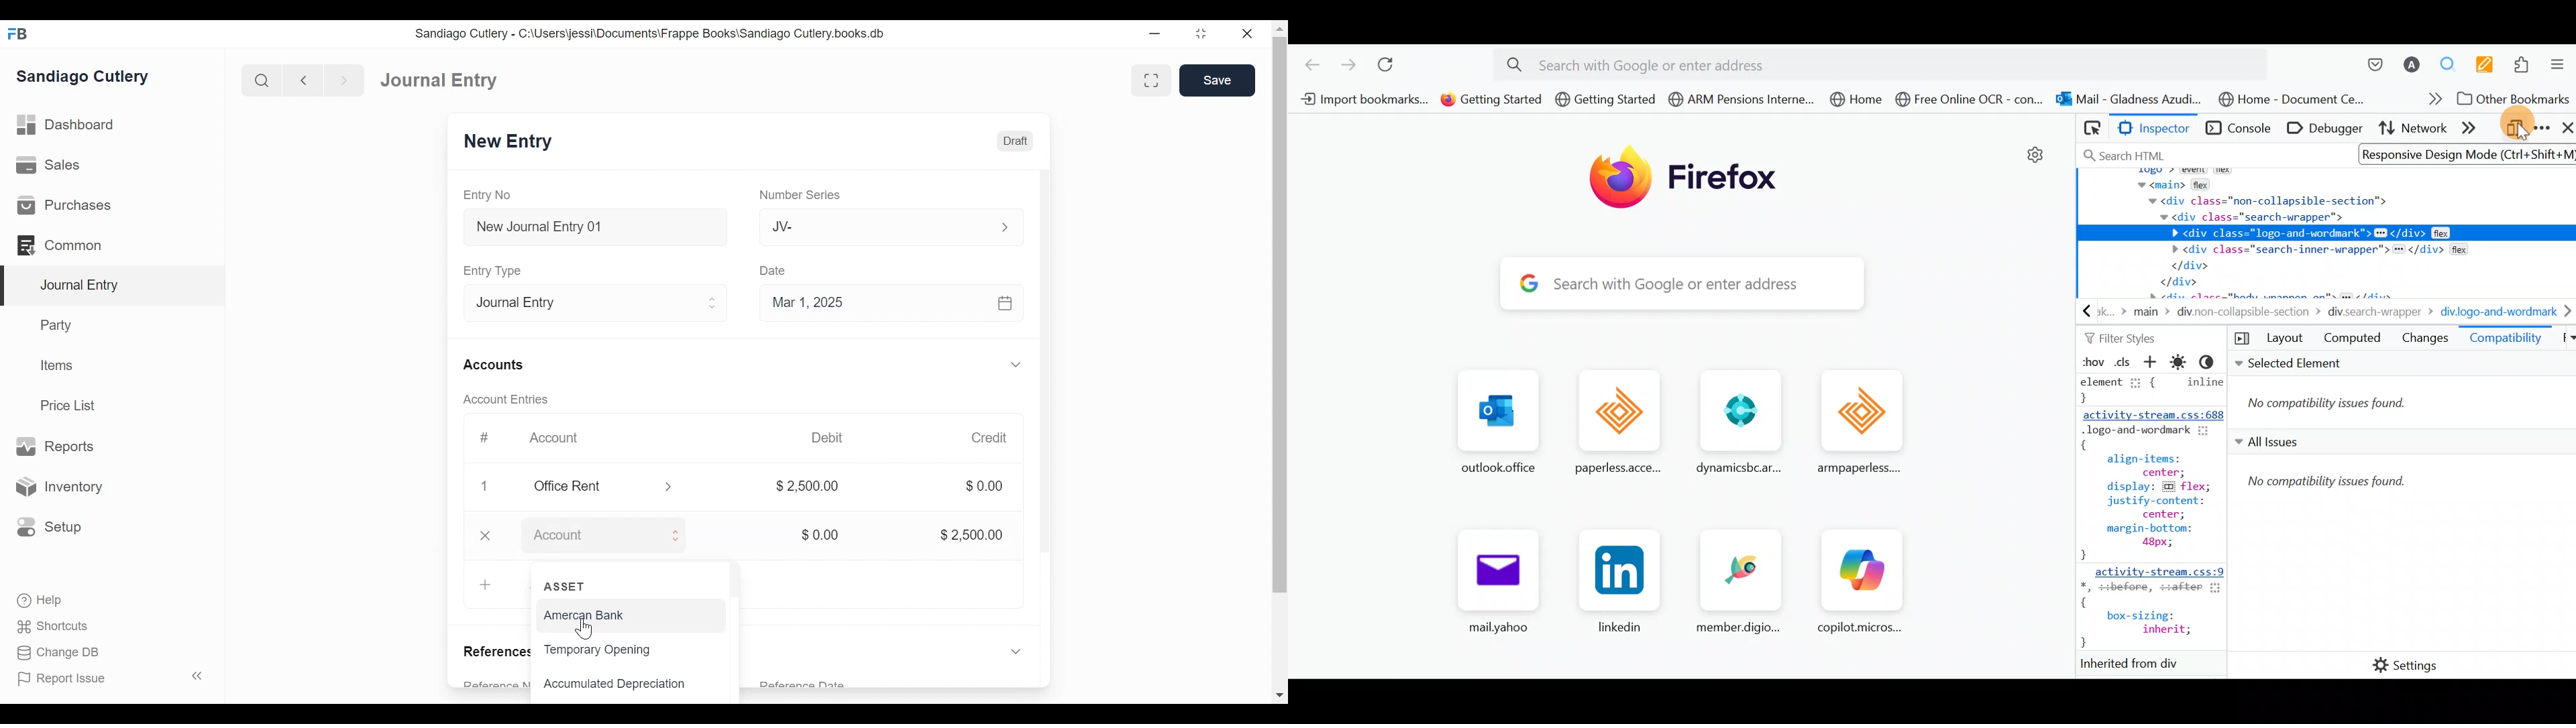  What do you see at coordinates (303, 79) in the screenshot?
I see `back` at bounding box center [303, 79].